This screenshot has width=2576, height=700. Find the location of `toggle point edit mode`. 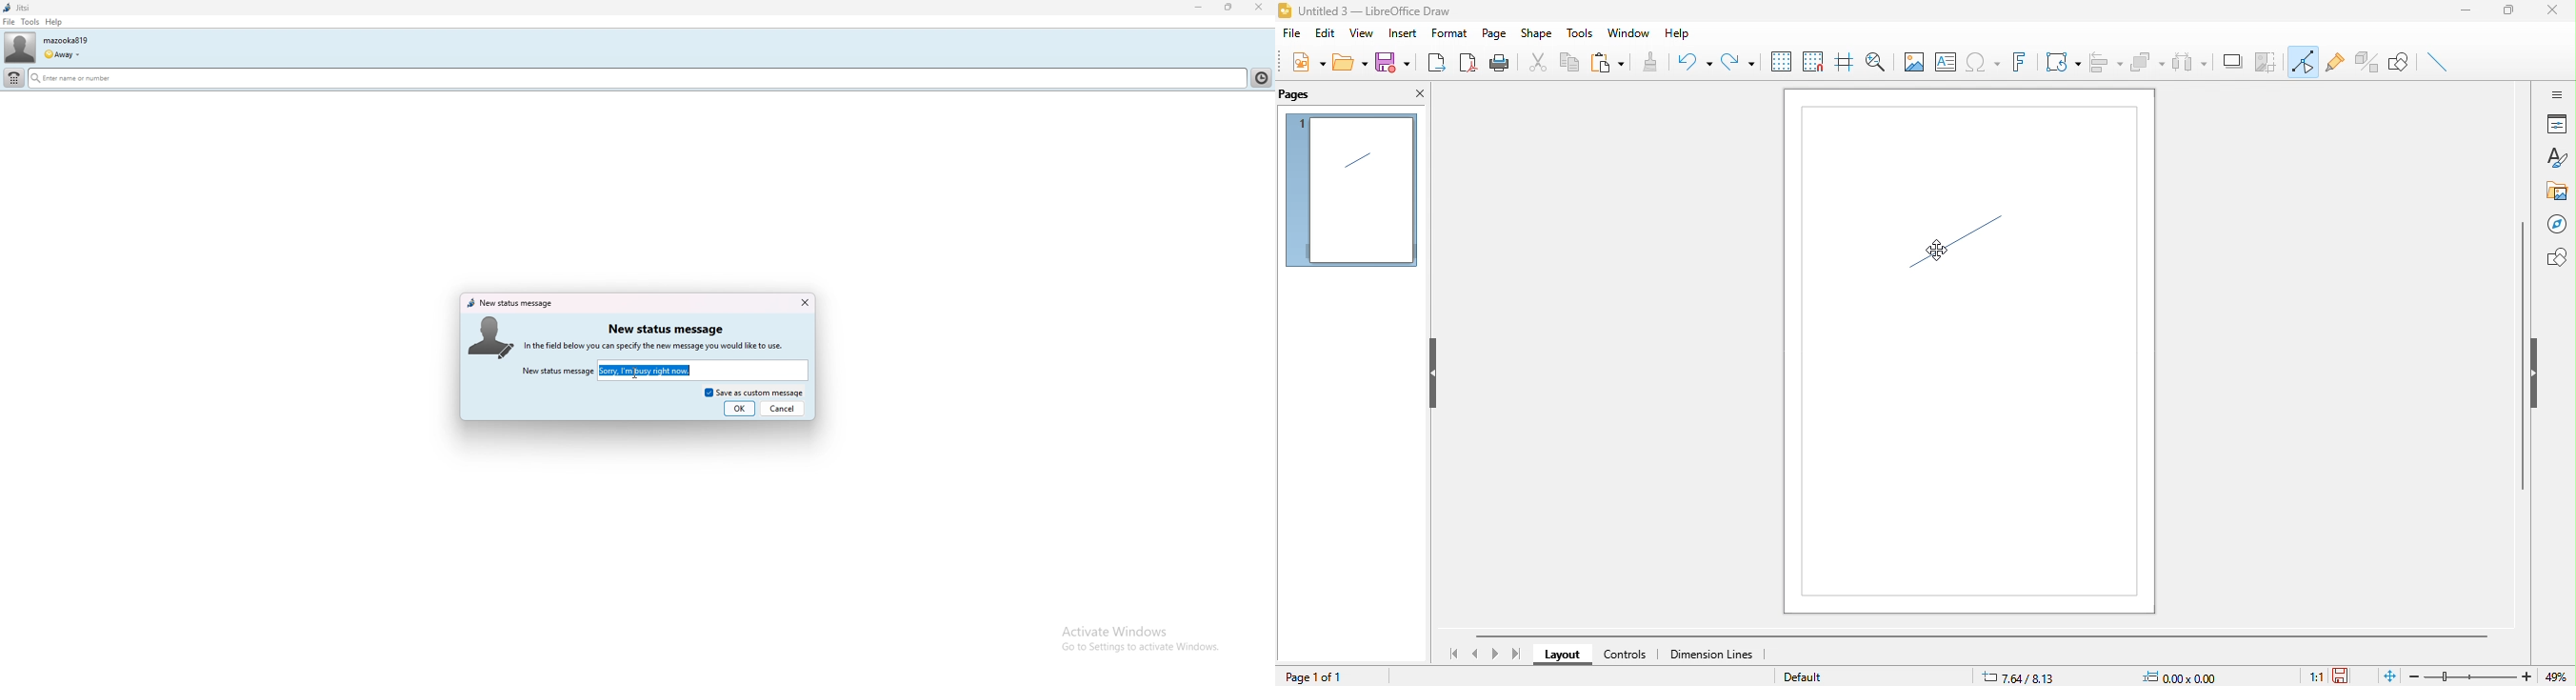

toggle point edit mode is located at coordinates (2305, 64).